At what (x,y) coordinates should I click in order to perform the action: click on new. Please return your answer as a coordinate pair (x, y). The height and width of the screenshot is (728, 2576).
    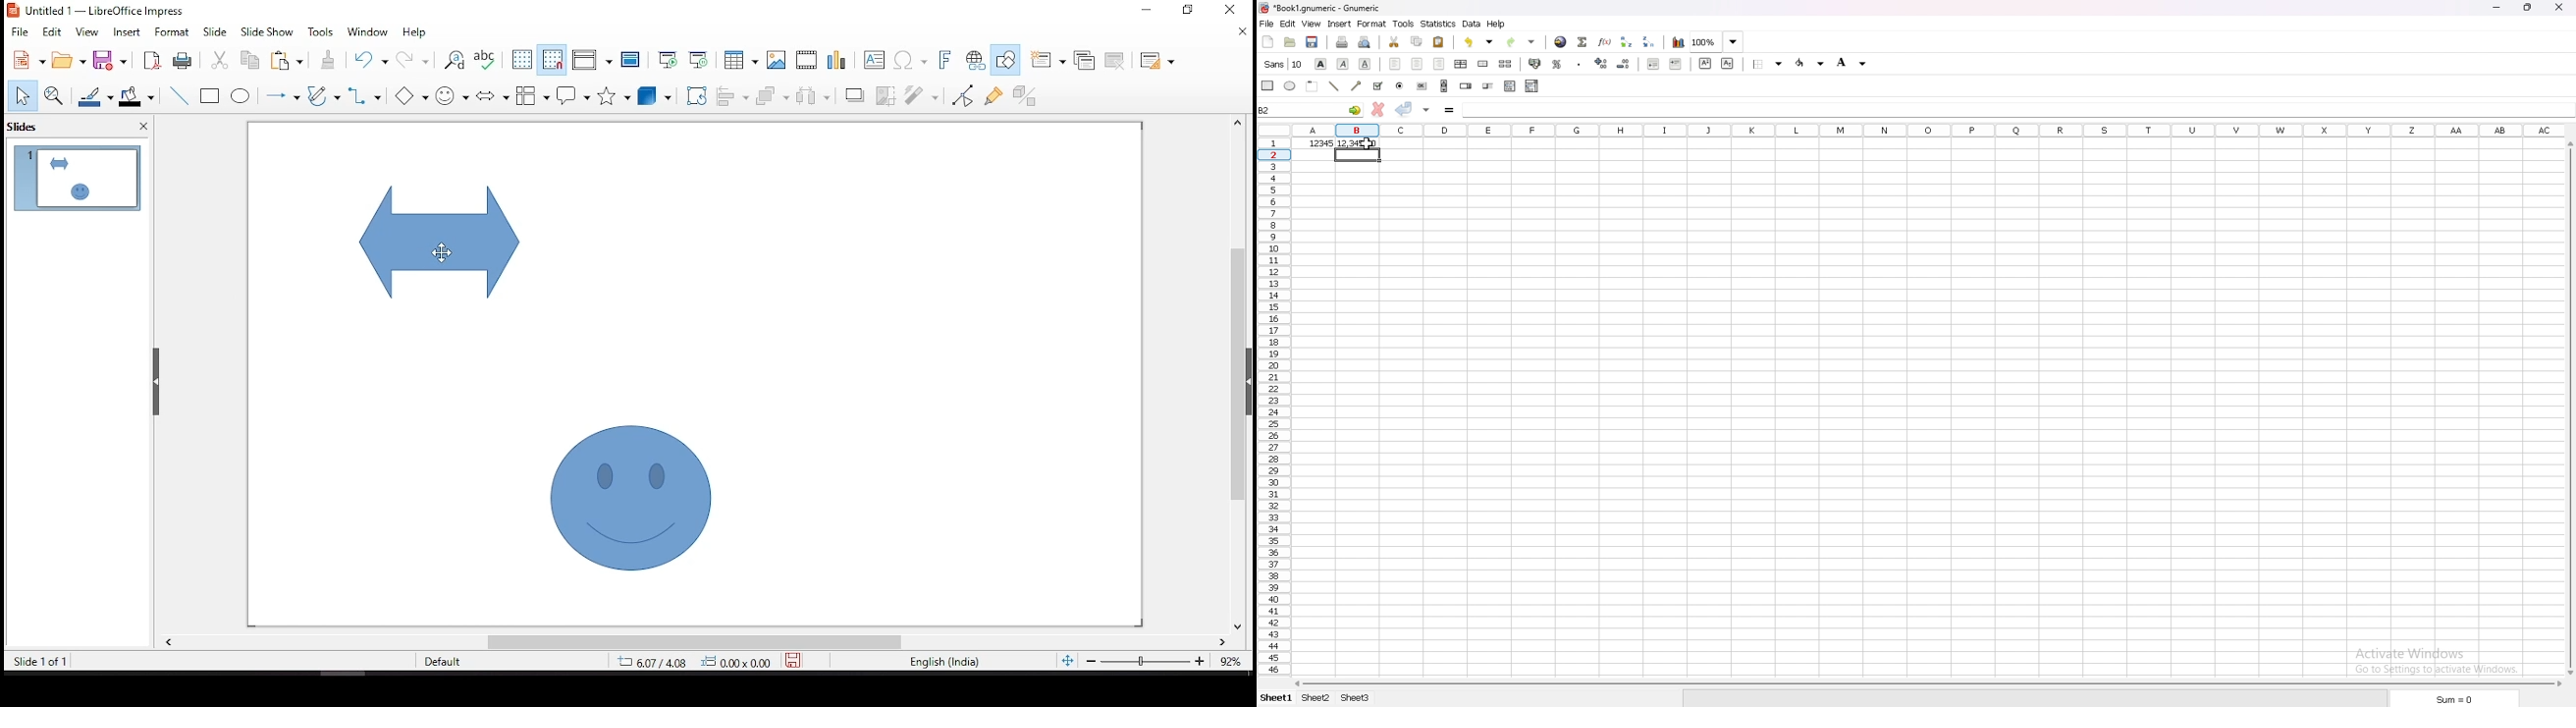
    Looking at the image, I should click on (25, 60).